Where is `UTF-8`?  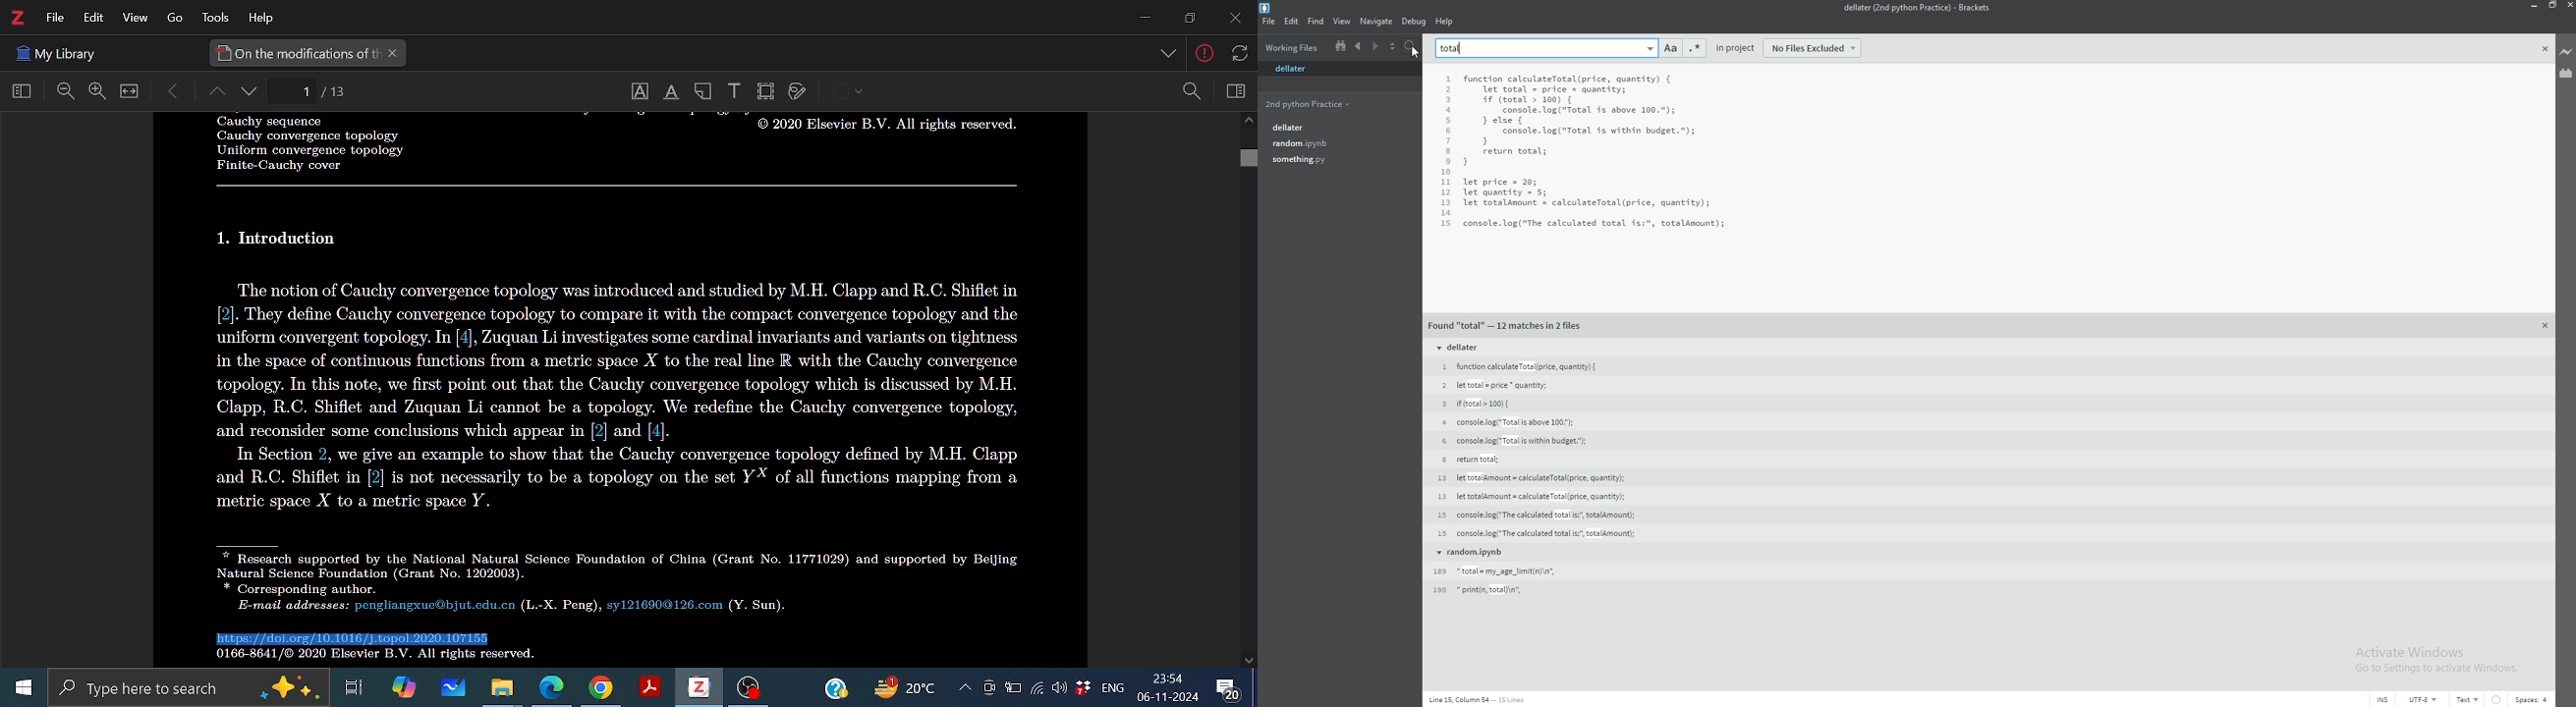
UTF-8 is located at coordinates (2423, 699).